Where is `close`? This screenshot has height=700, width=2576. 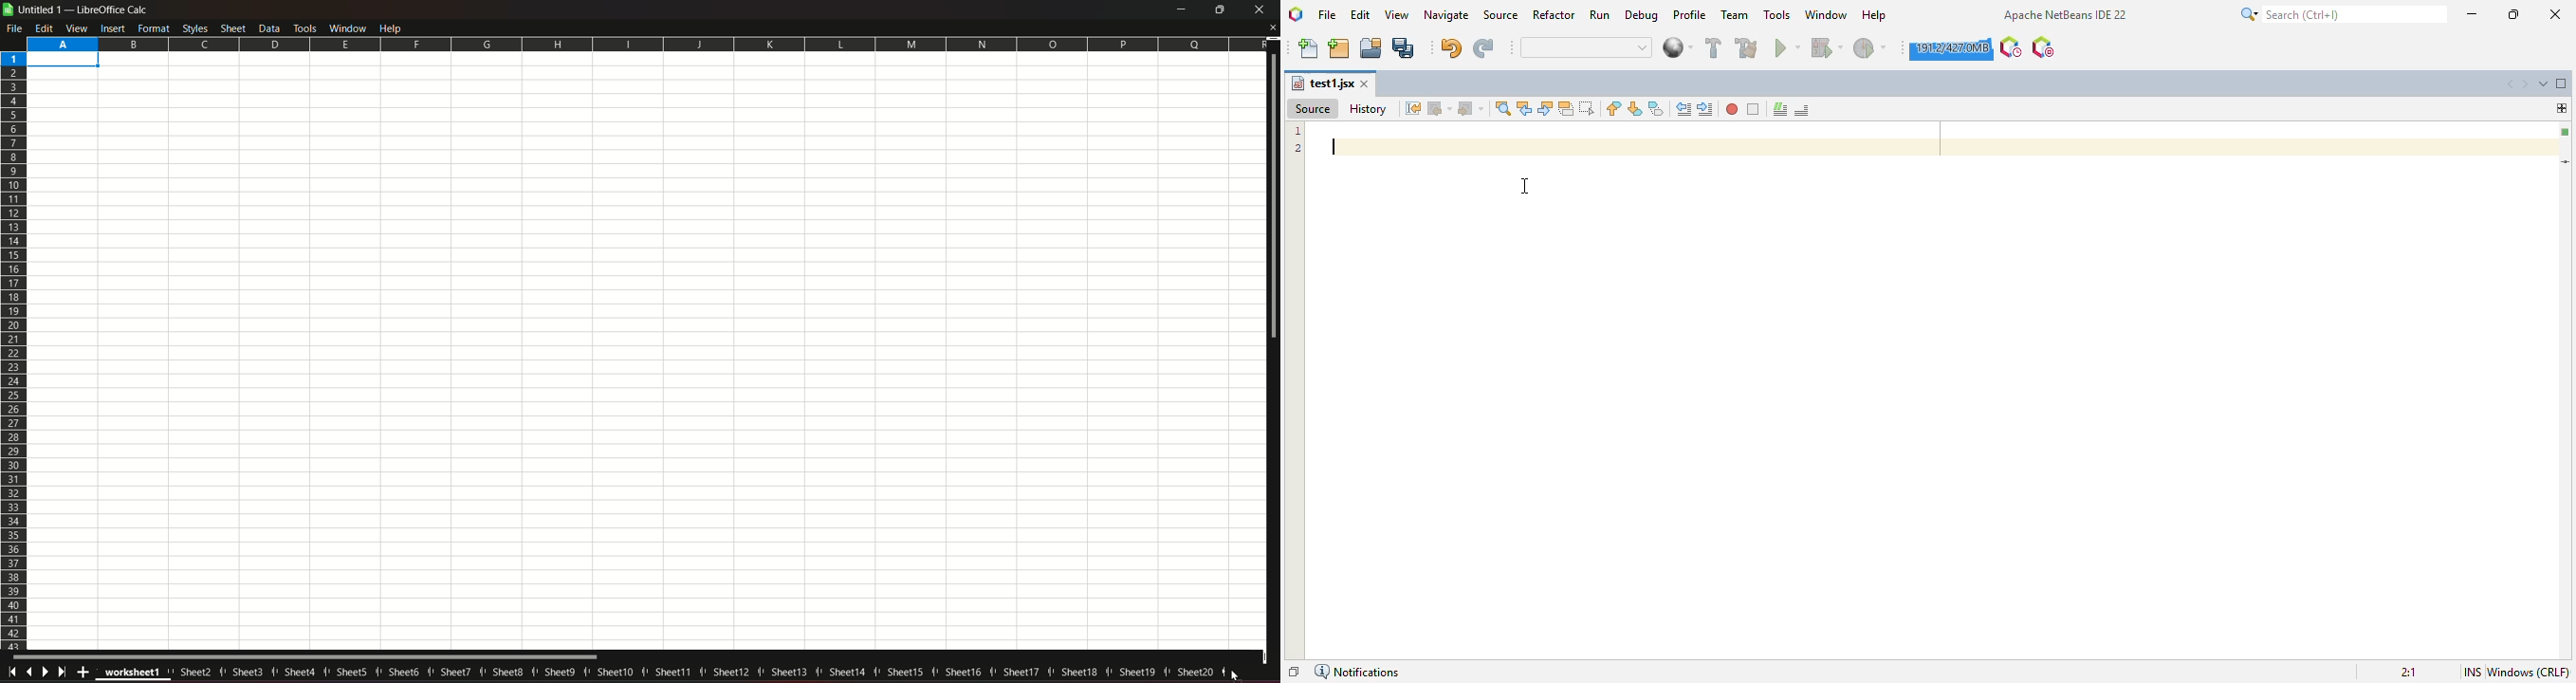
close is located at coordinates (2555, 14).